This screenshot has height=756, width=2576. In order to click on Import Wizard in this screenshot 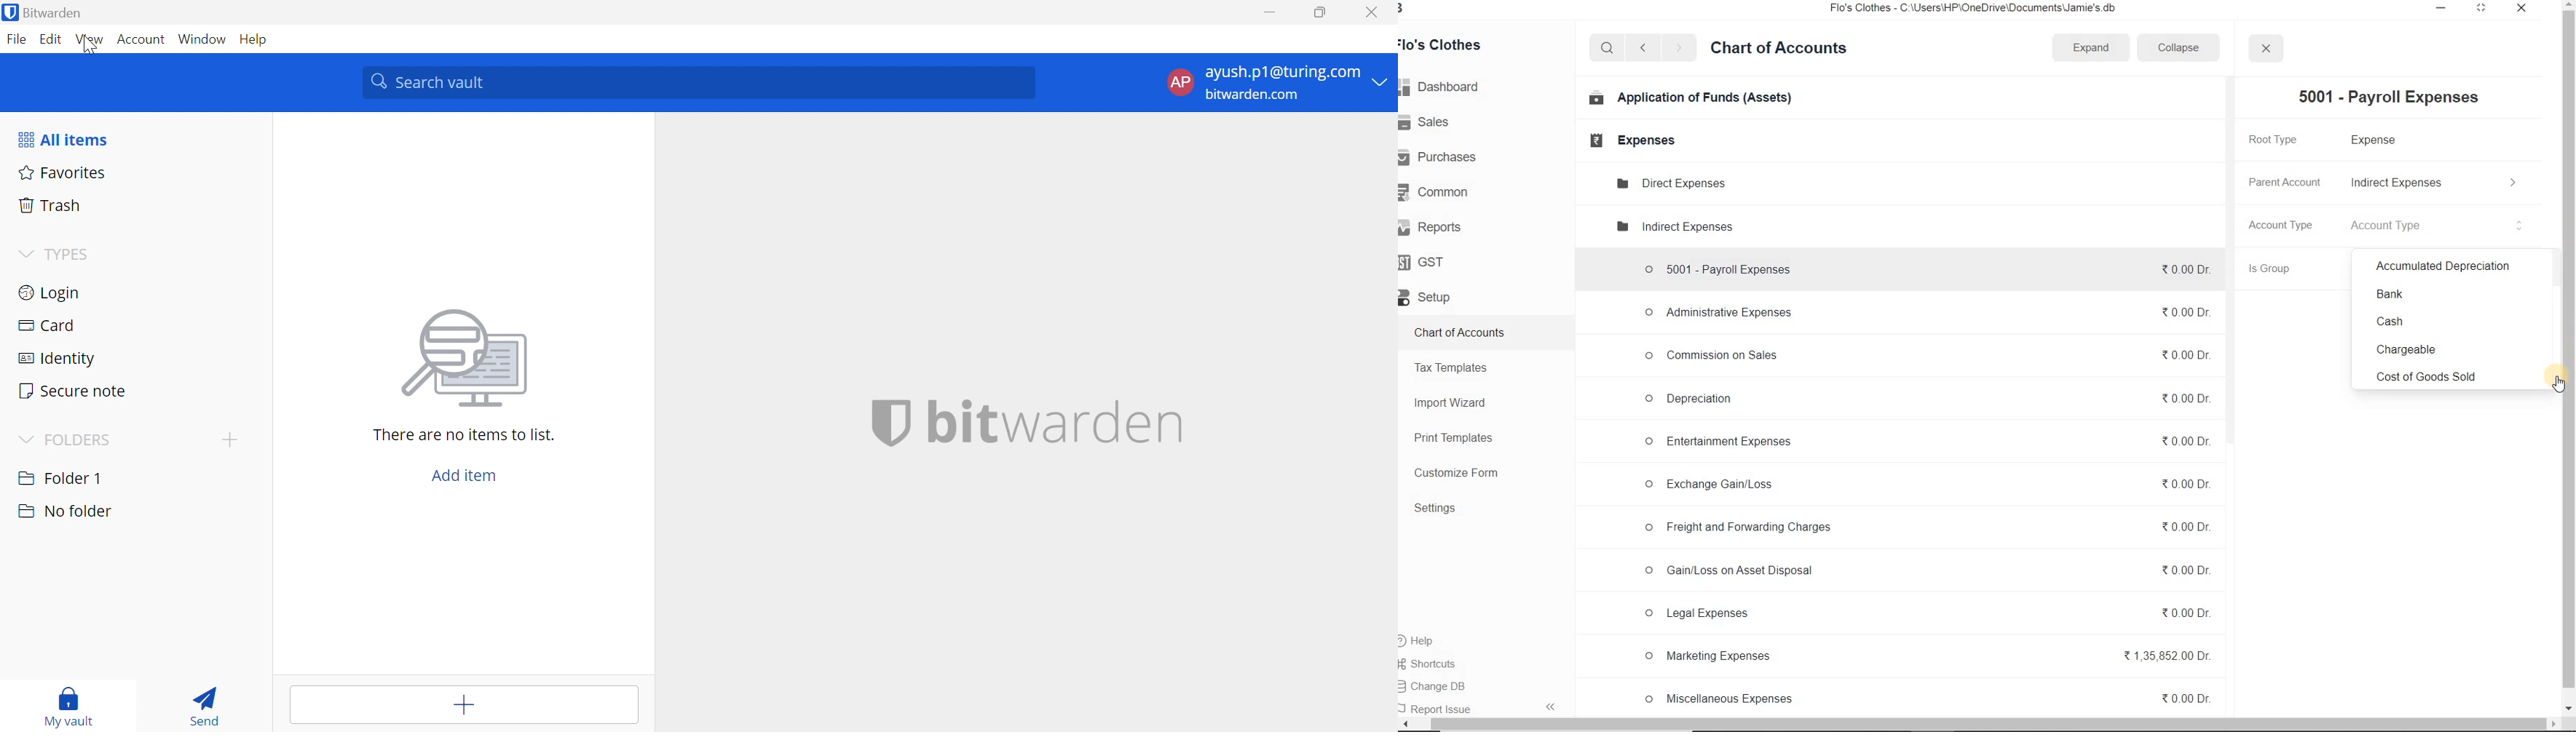, I will do `click(1453, 402)`.